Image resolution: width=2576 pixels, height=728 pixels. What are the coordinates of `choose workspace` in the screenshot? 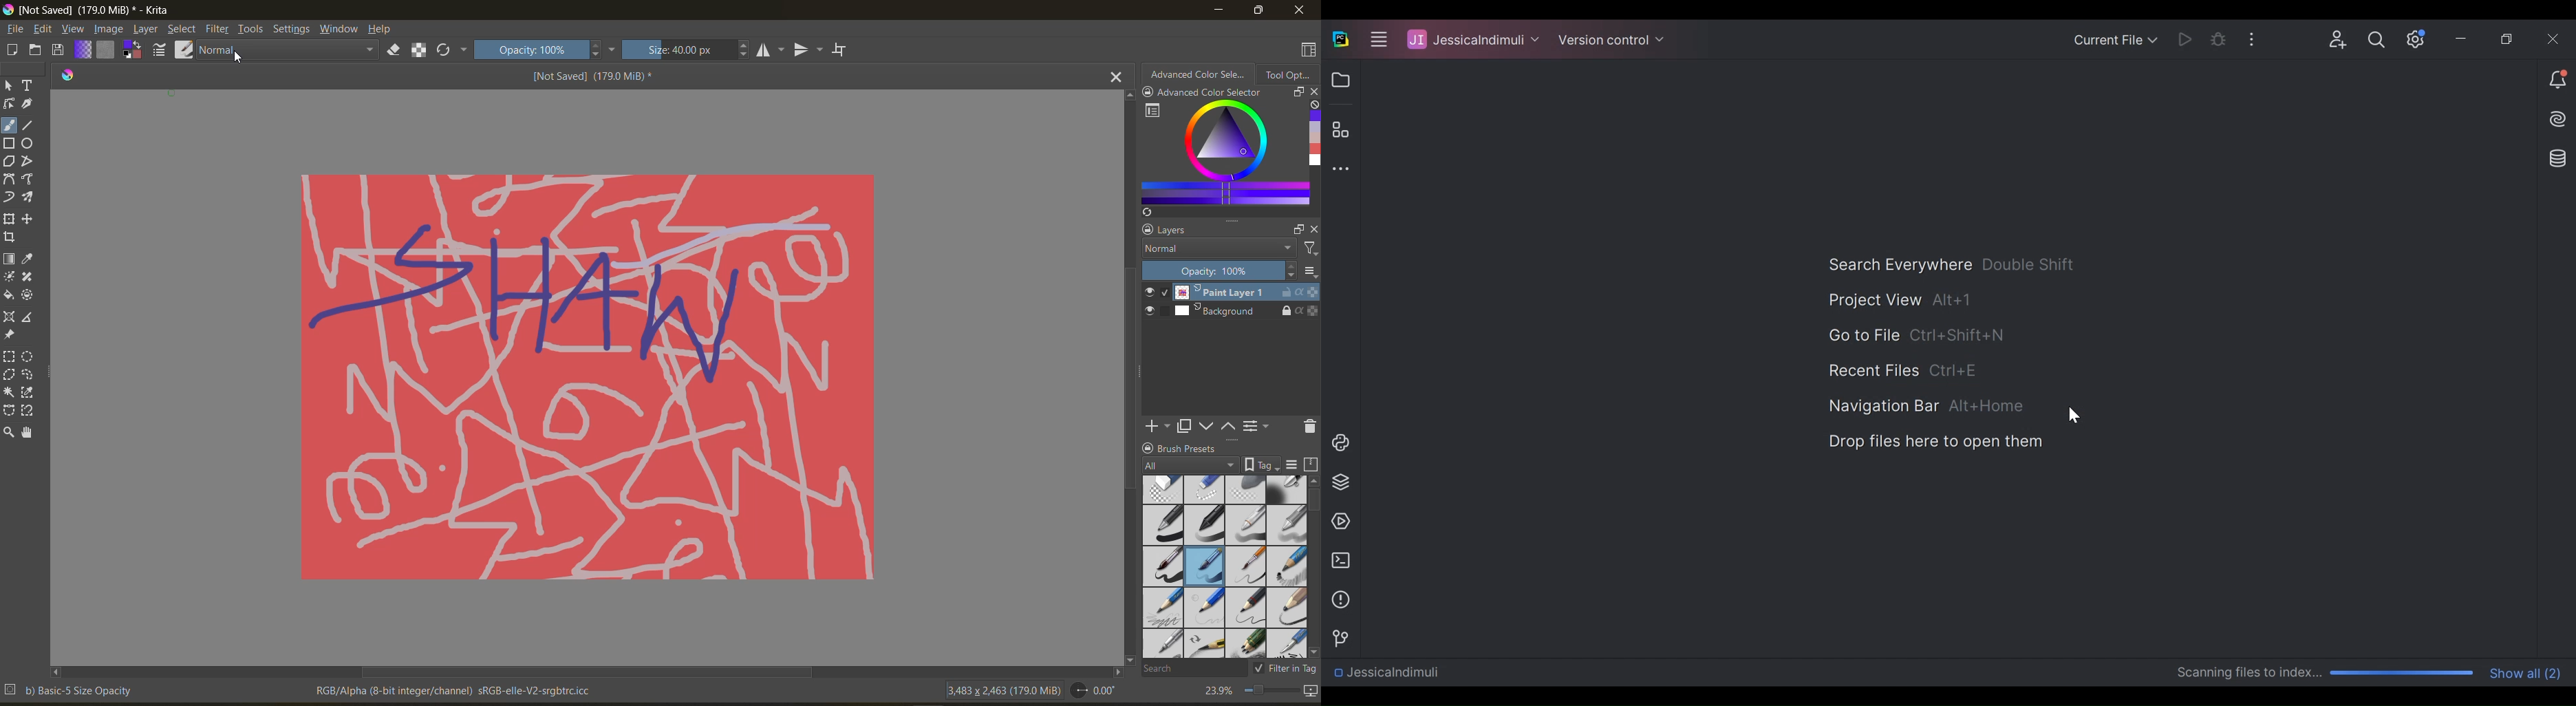 It's located at (1308, 50).